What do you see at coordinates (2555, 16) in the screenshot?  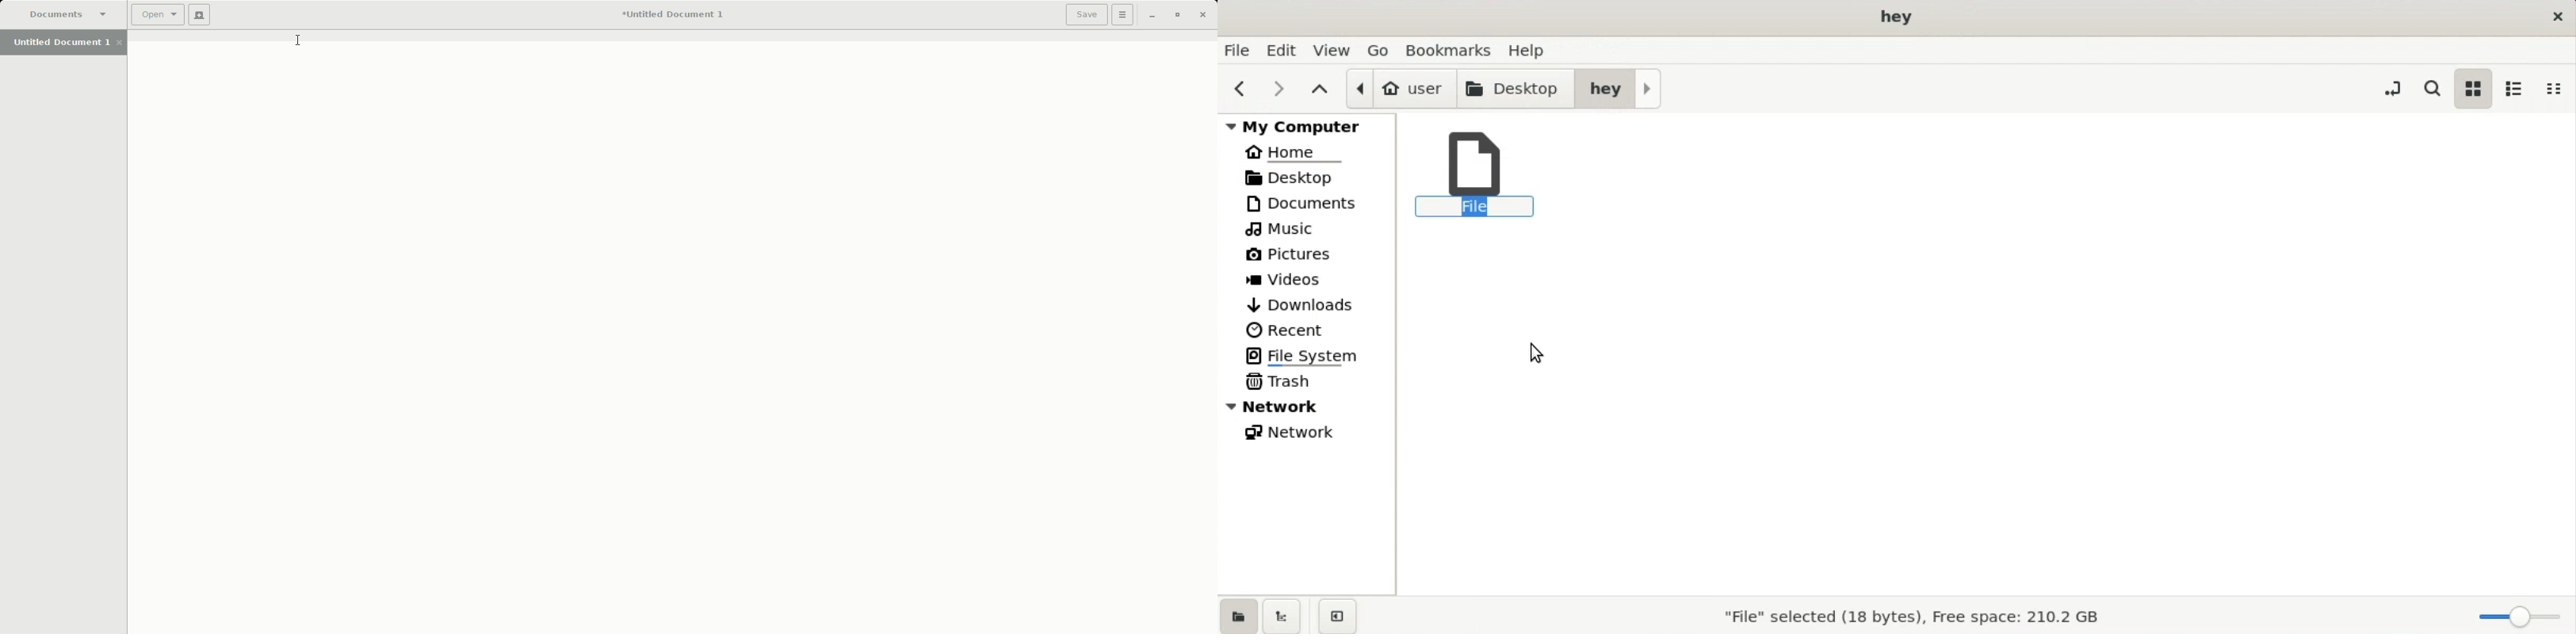 I see `close` at bounding box center [2555, 16].